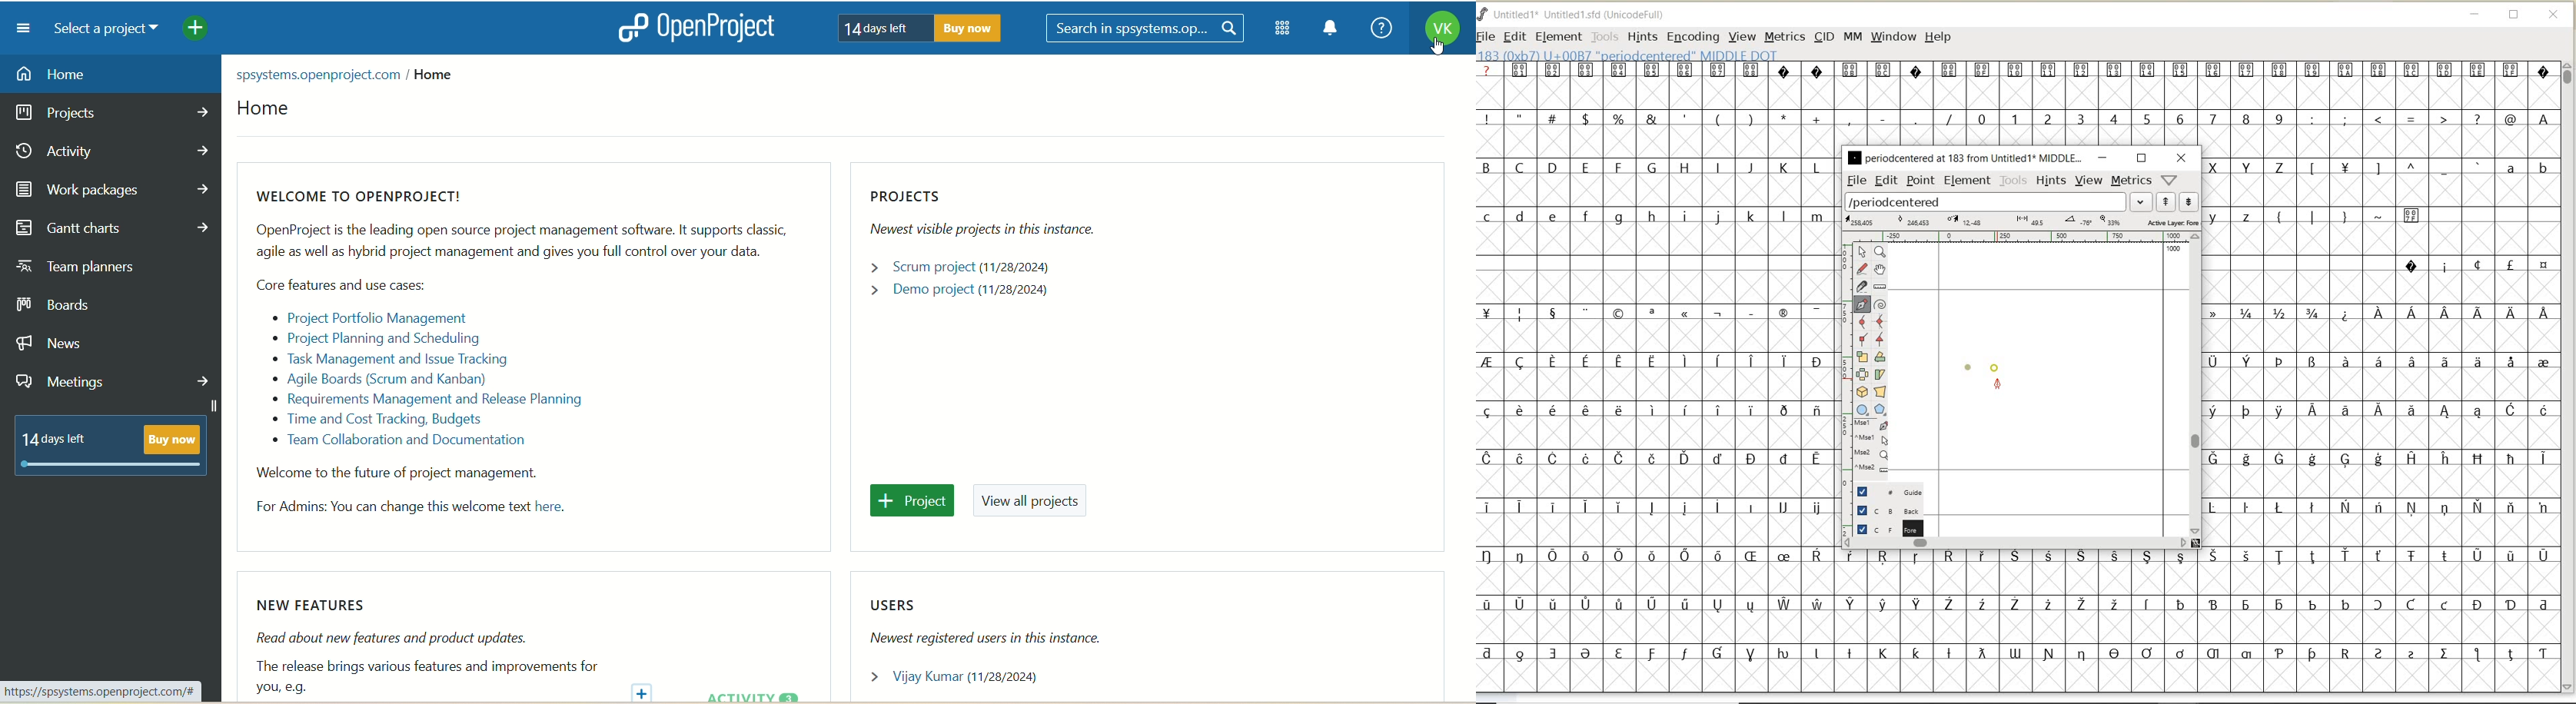  Describe the element at coordinates (2238, 216) in the screenshot. I see `lowercase letters` at that location.